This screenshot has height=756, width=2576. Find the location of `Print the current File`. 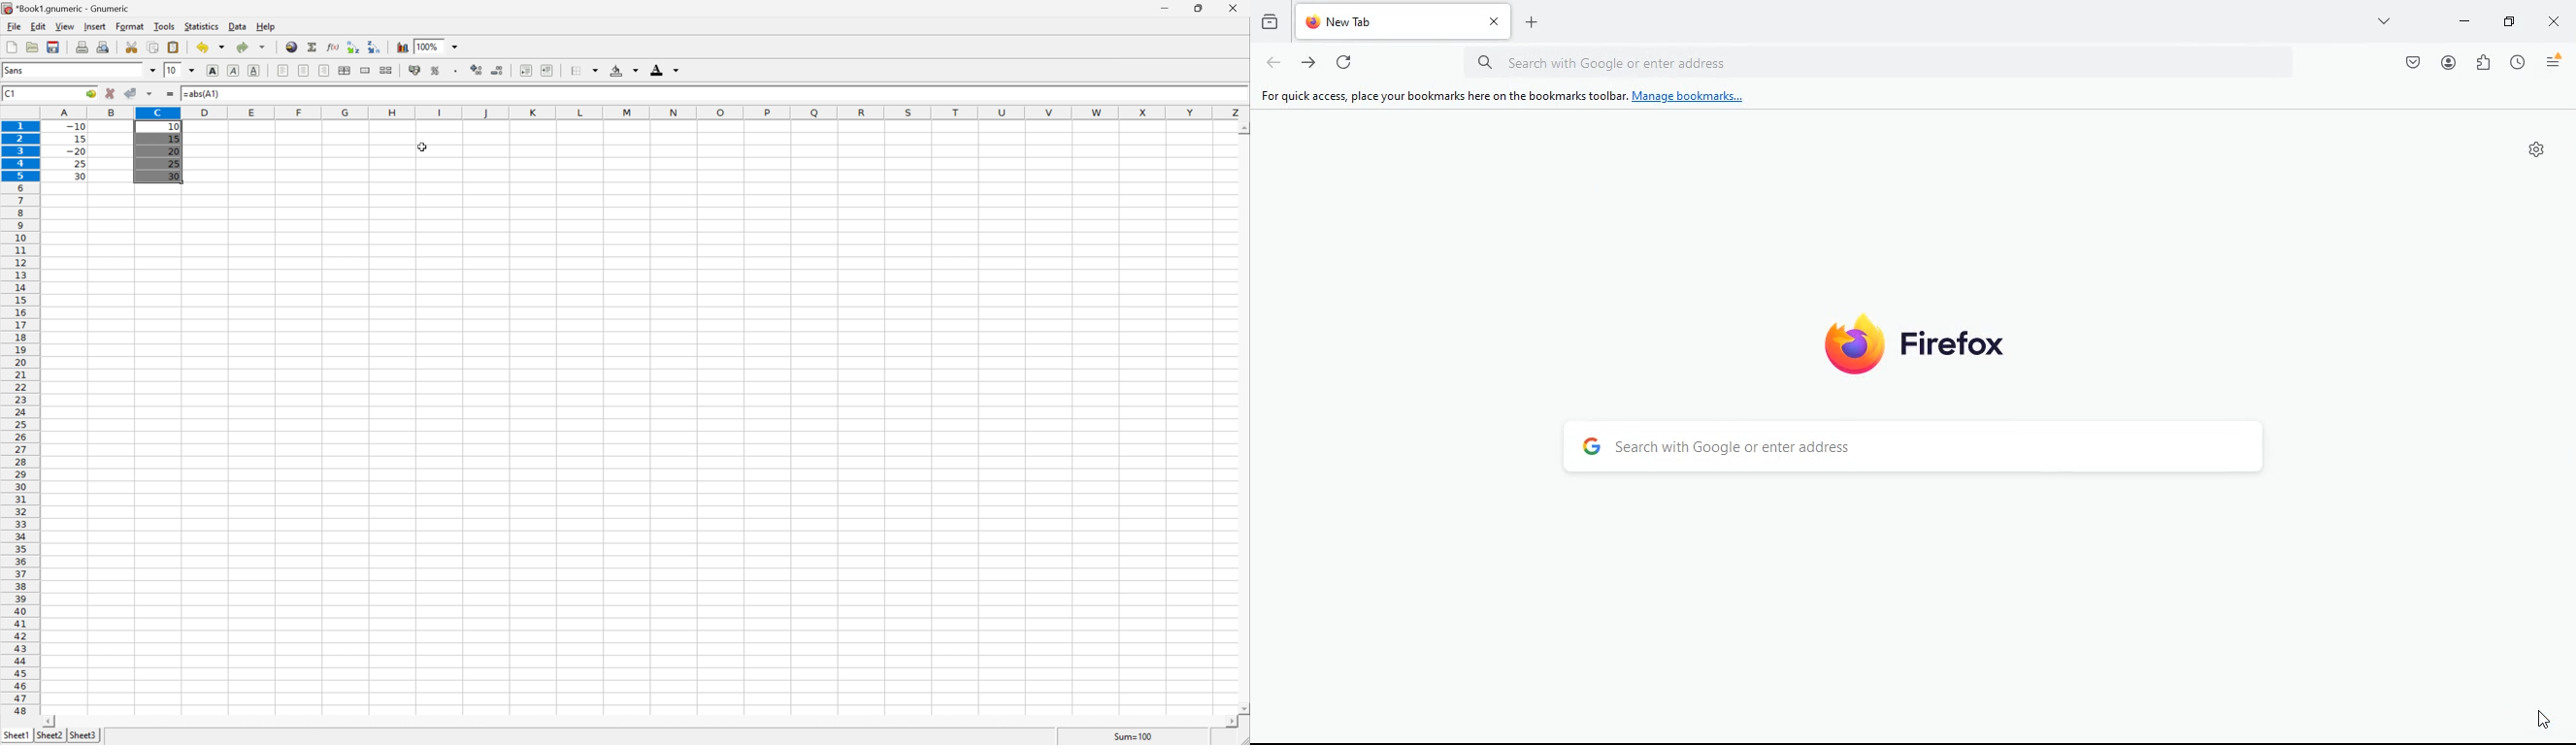

Print the current File is located at coordinates (84, 46).